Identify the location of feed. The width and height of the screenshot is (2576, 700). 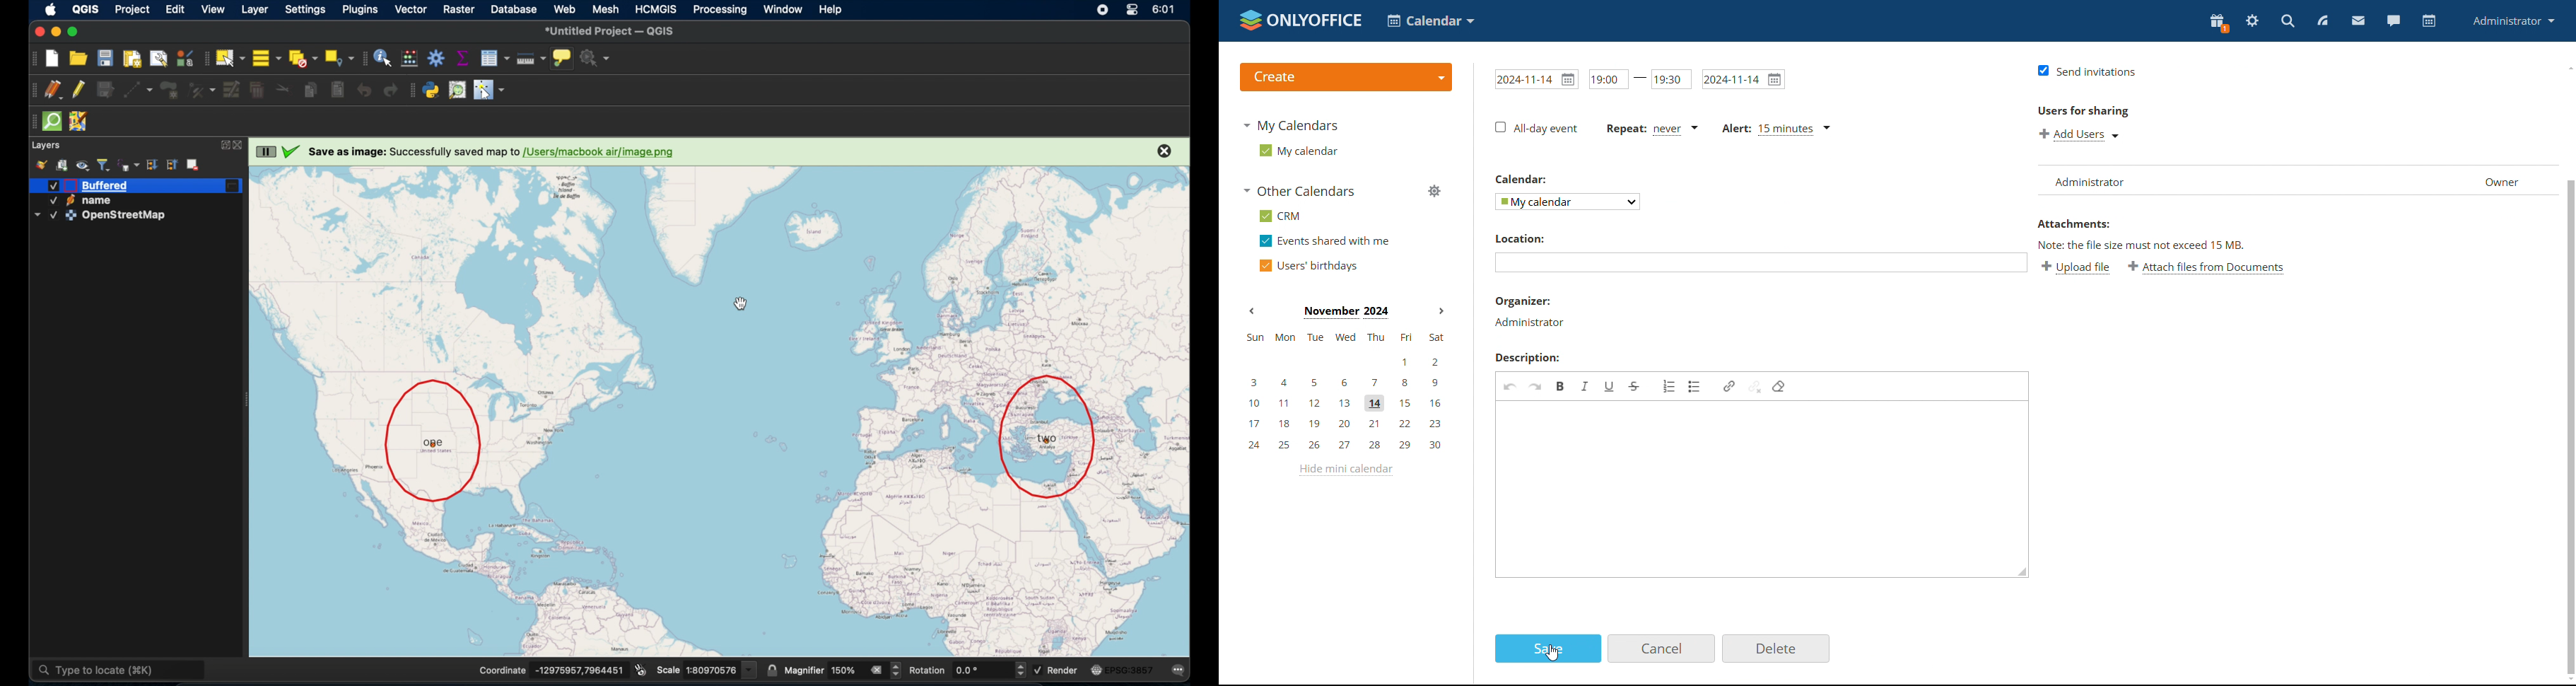
(2323, 20).